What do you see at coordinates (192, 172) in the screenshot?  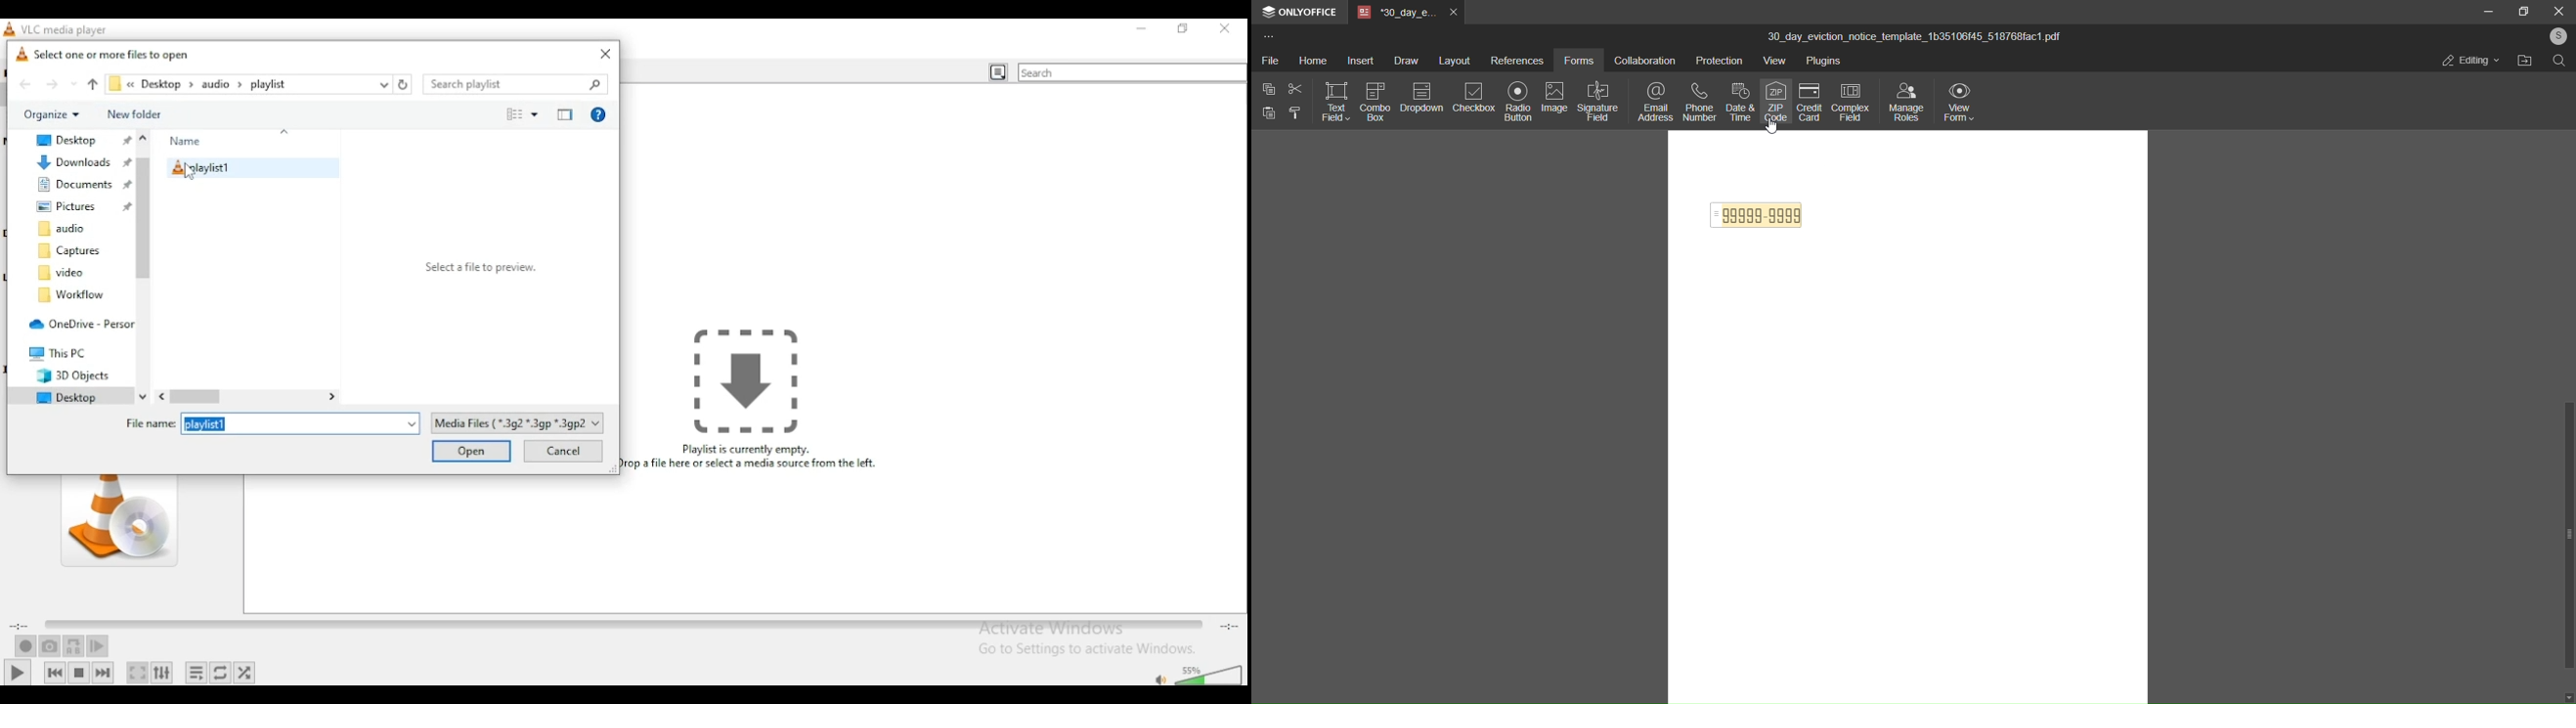 I see `cursor` at bounding box center [192, 172].